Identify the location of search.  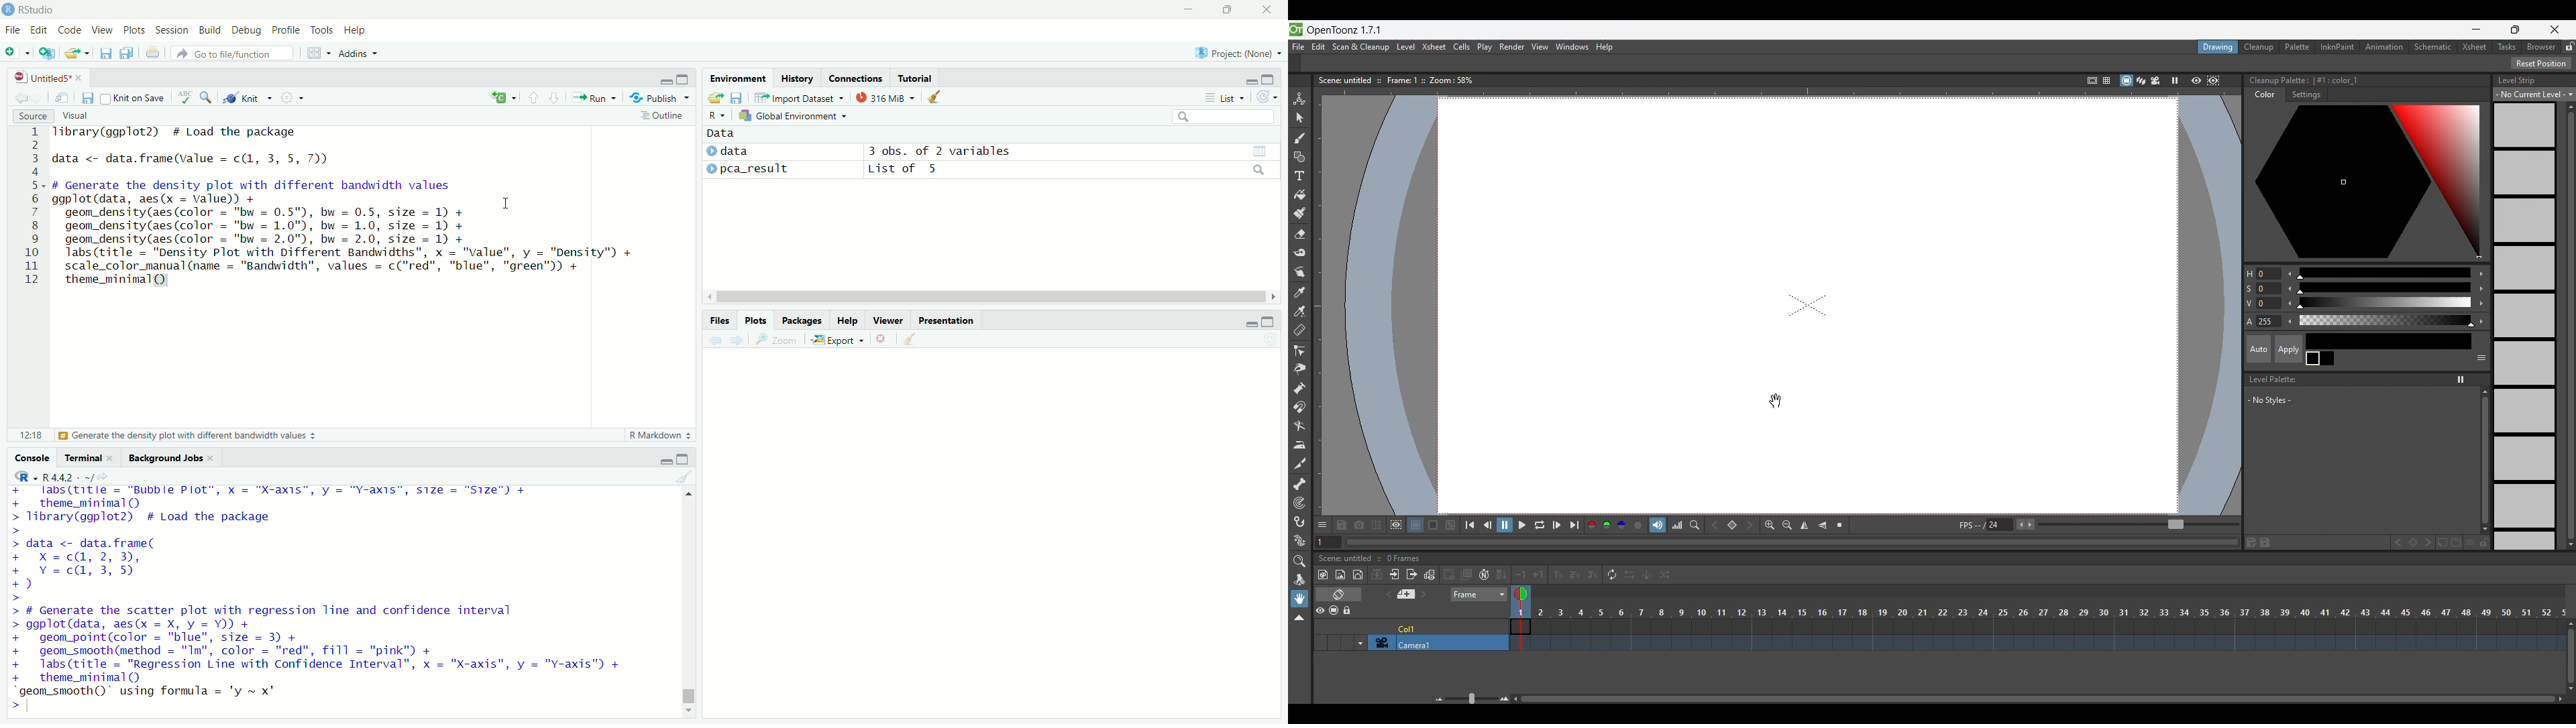
(1260, 170).